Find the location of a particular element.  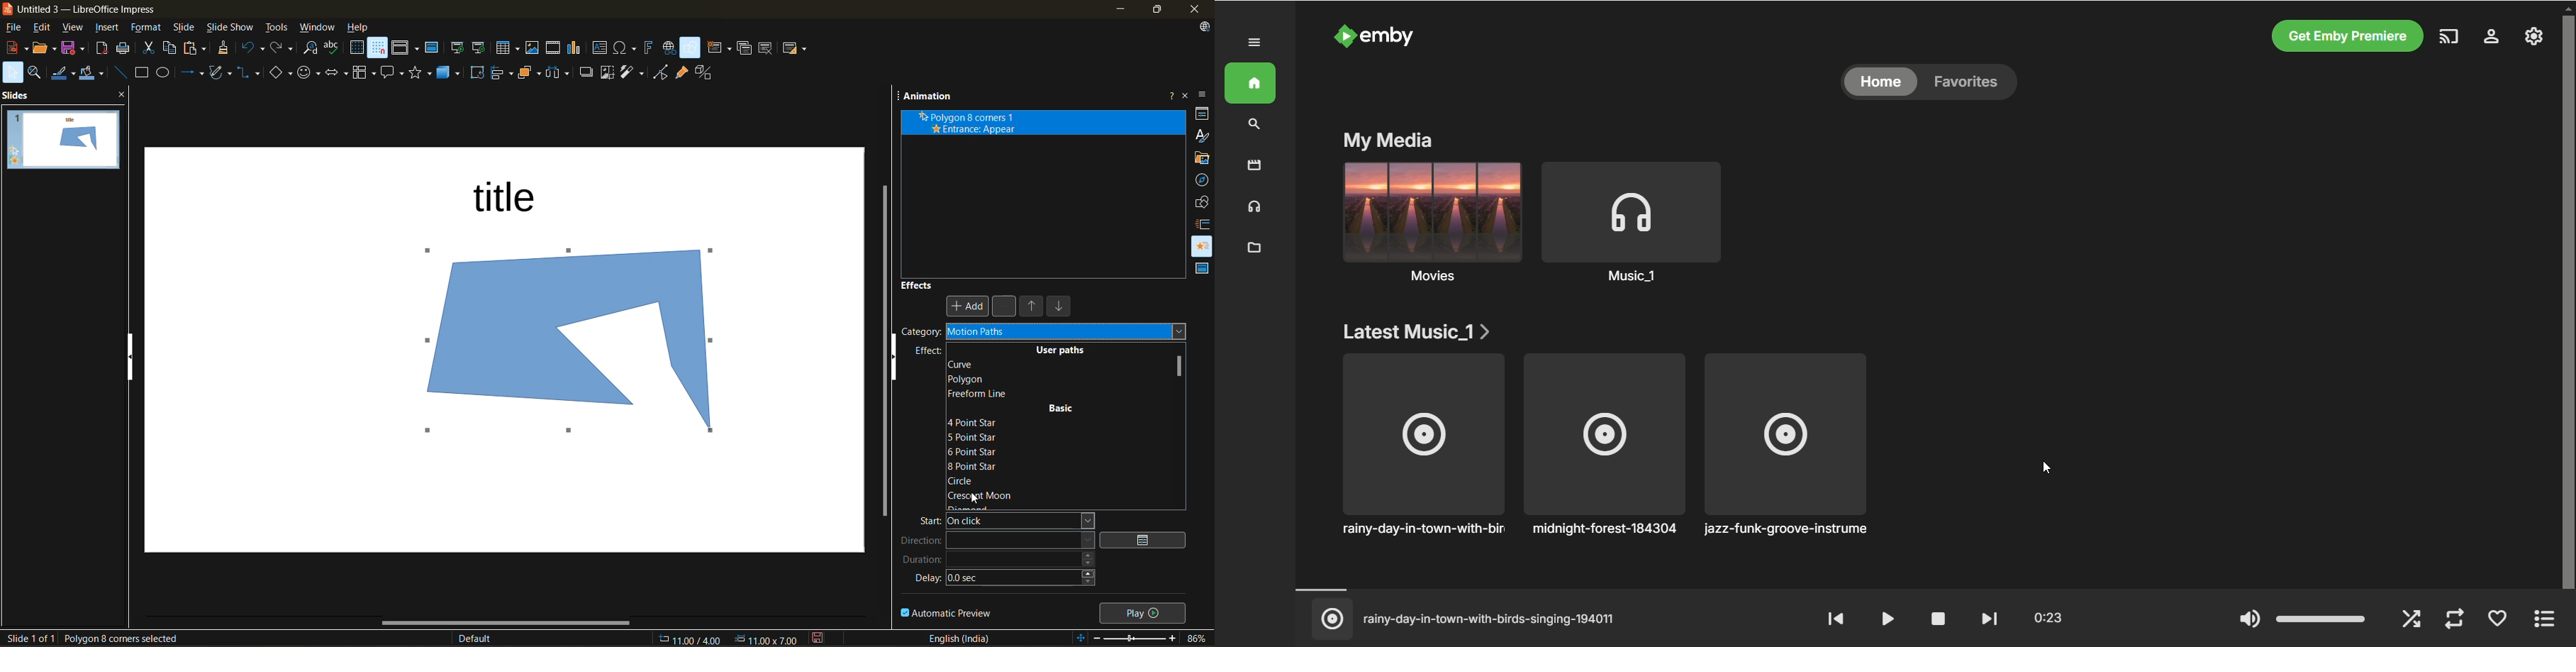

insert audio or video is located at coordinates (554, 48).